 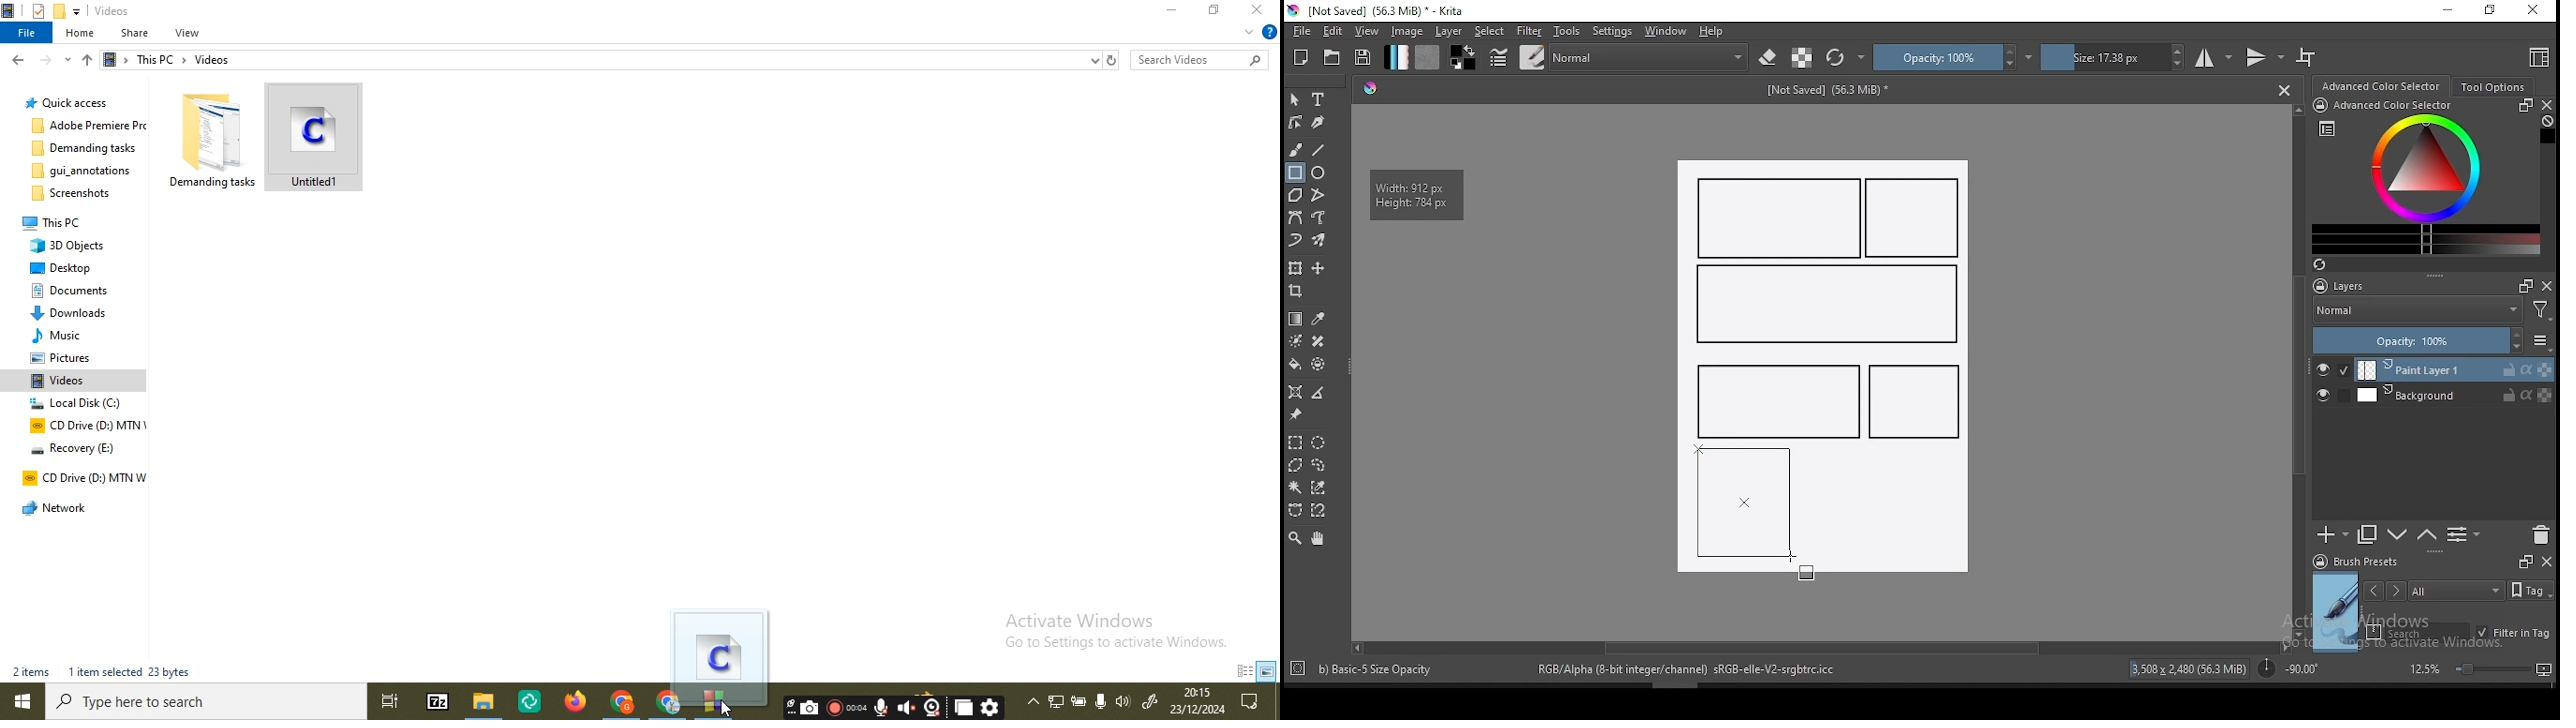 What do you see at coordinates (2480, 668) in the screenshot?
I see `zoom level` at bounding box center [2480, 668].